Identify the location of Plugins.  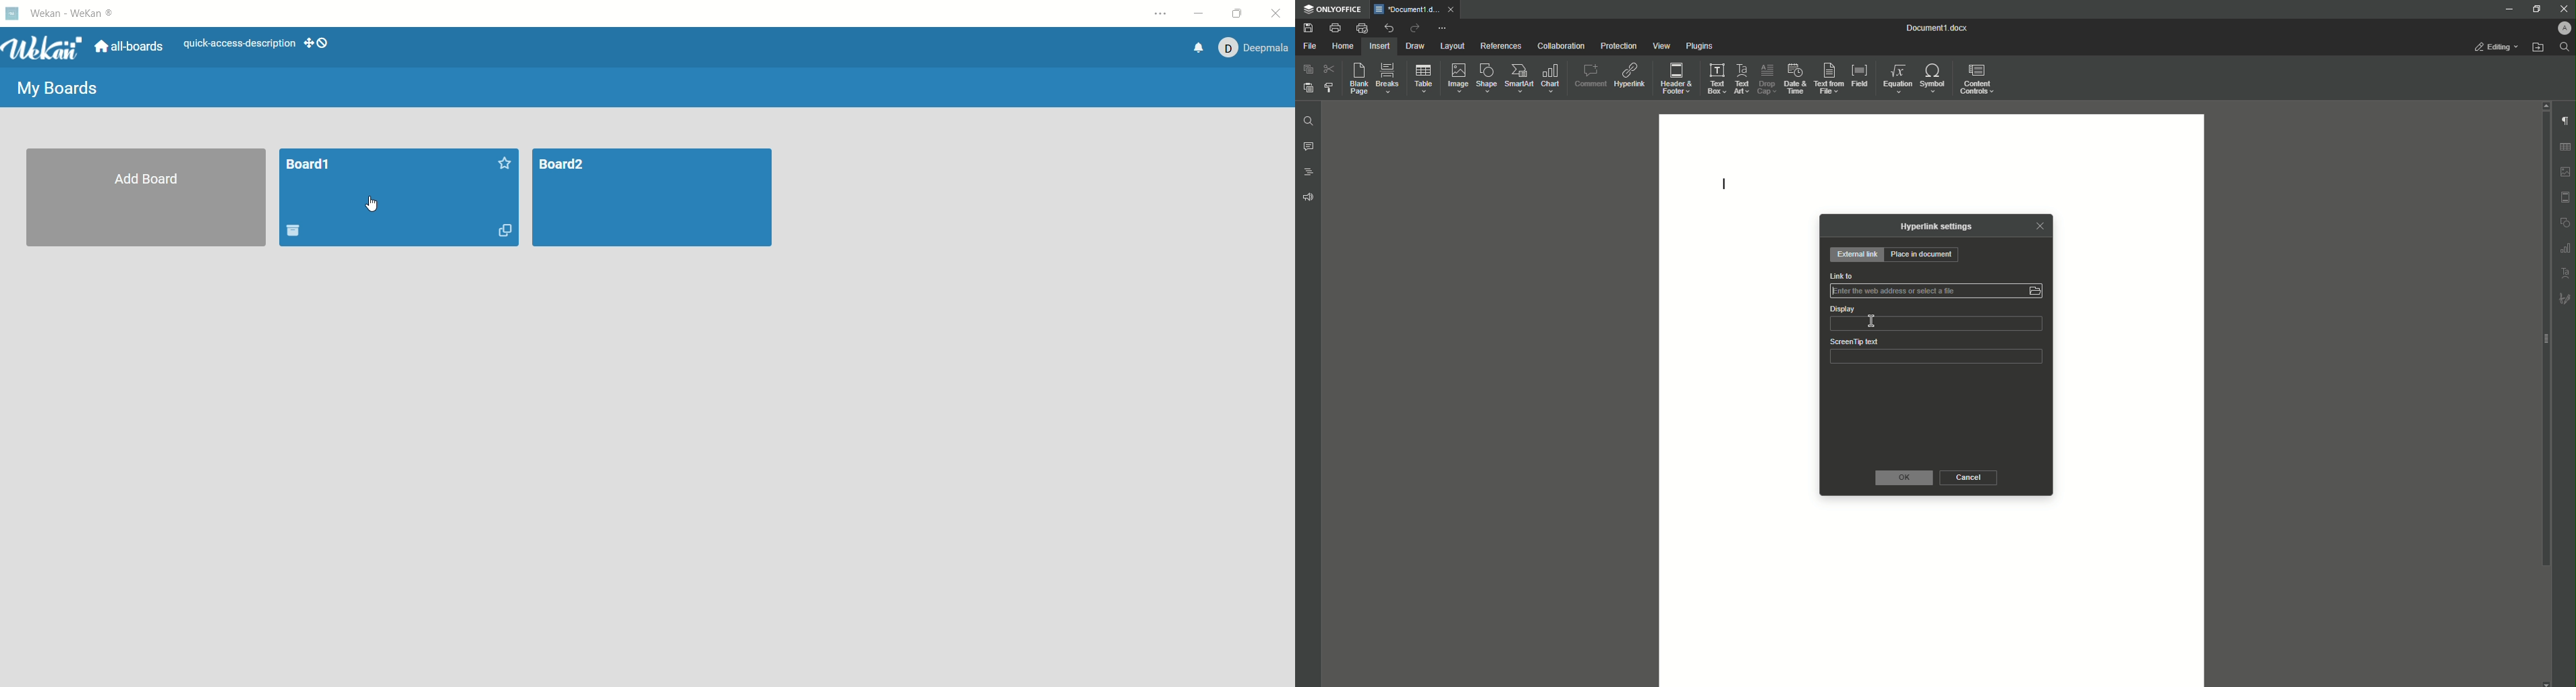
(1699, 45).